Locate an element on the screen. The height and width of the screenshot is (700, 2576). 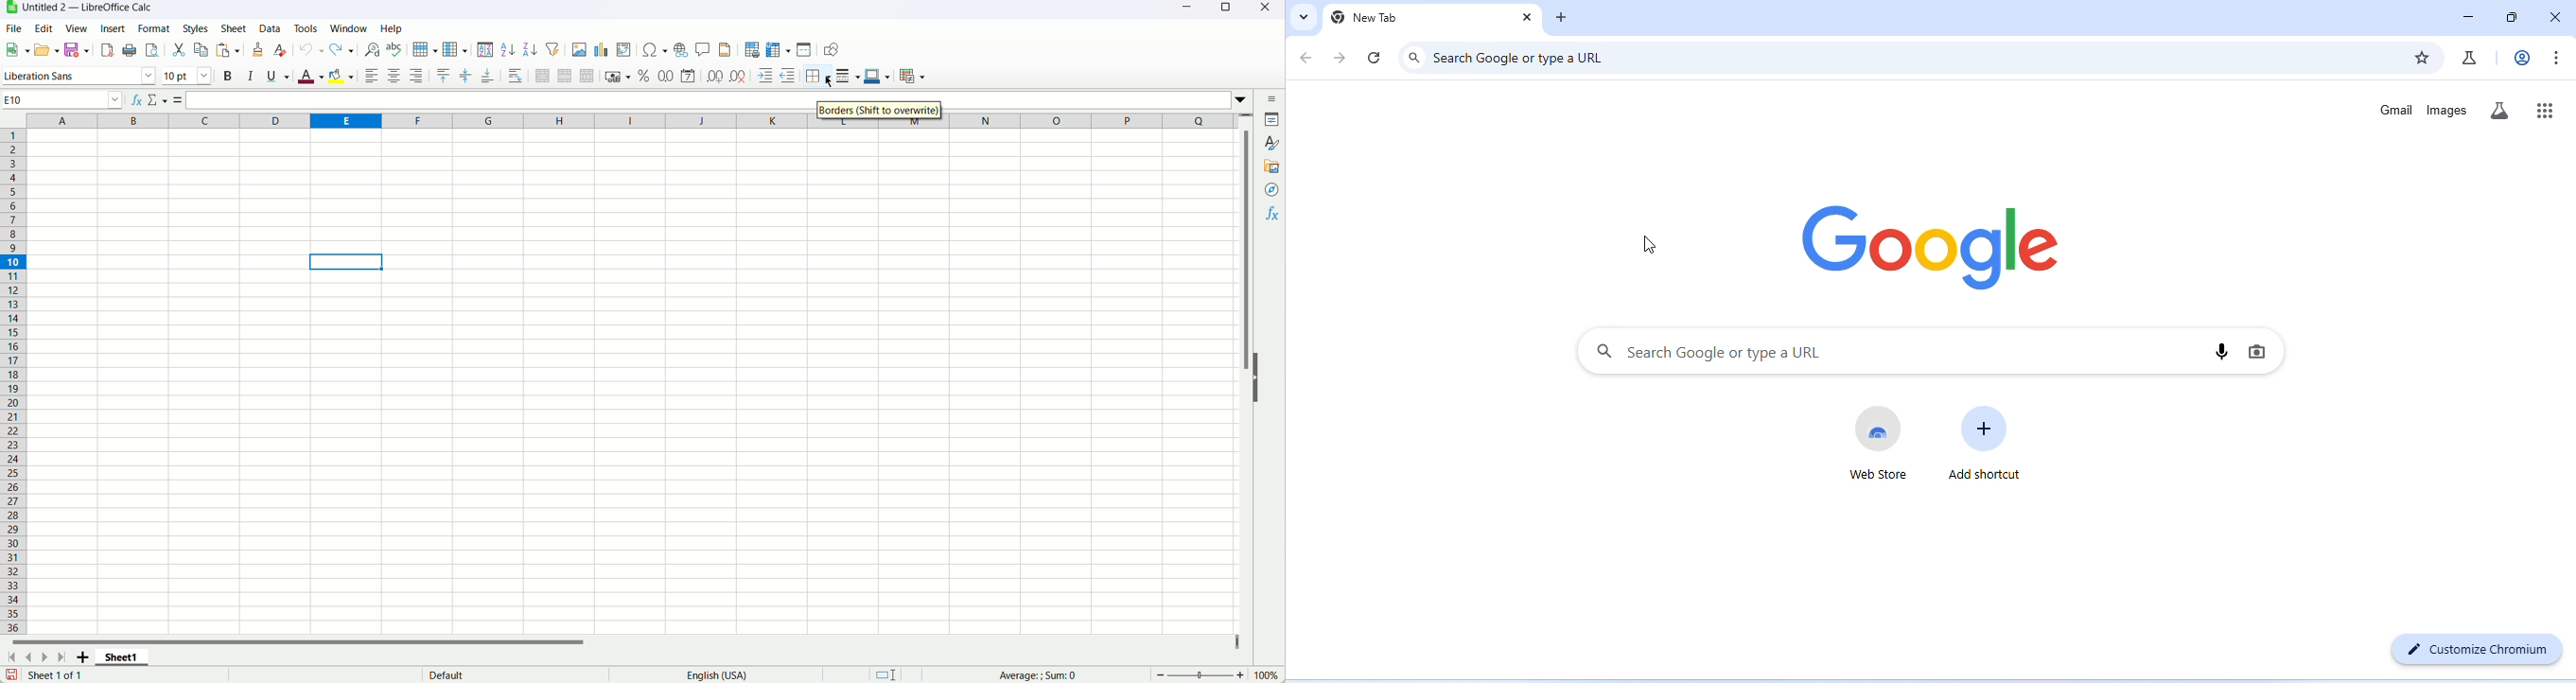
chrome labs is located at coordinates (2469, 57).